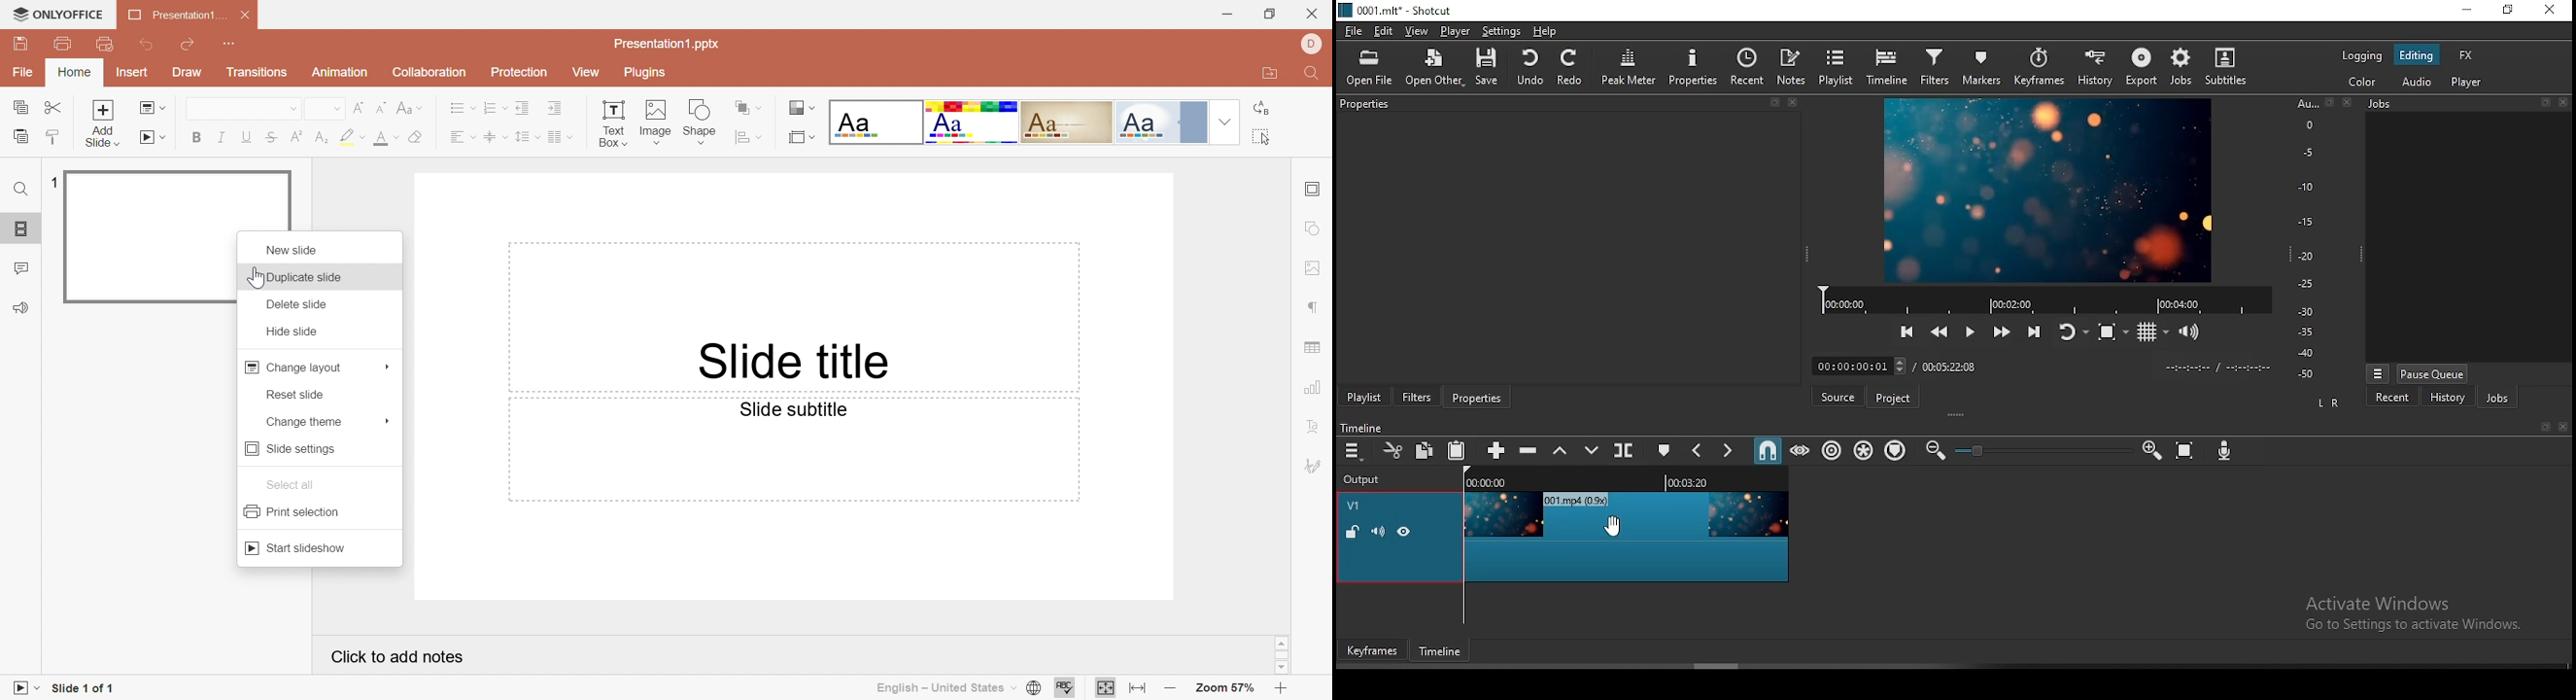 This screenshot has width=2576, height=700. Describe the element at coordinates (795, 105) in the screenshot. I see `Change slide theme` at that location.